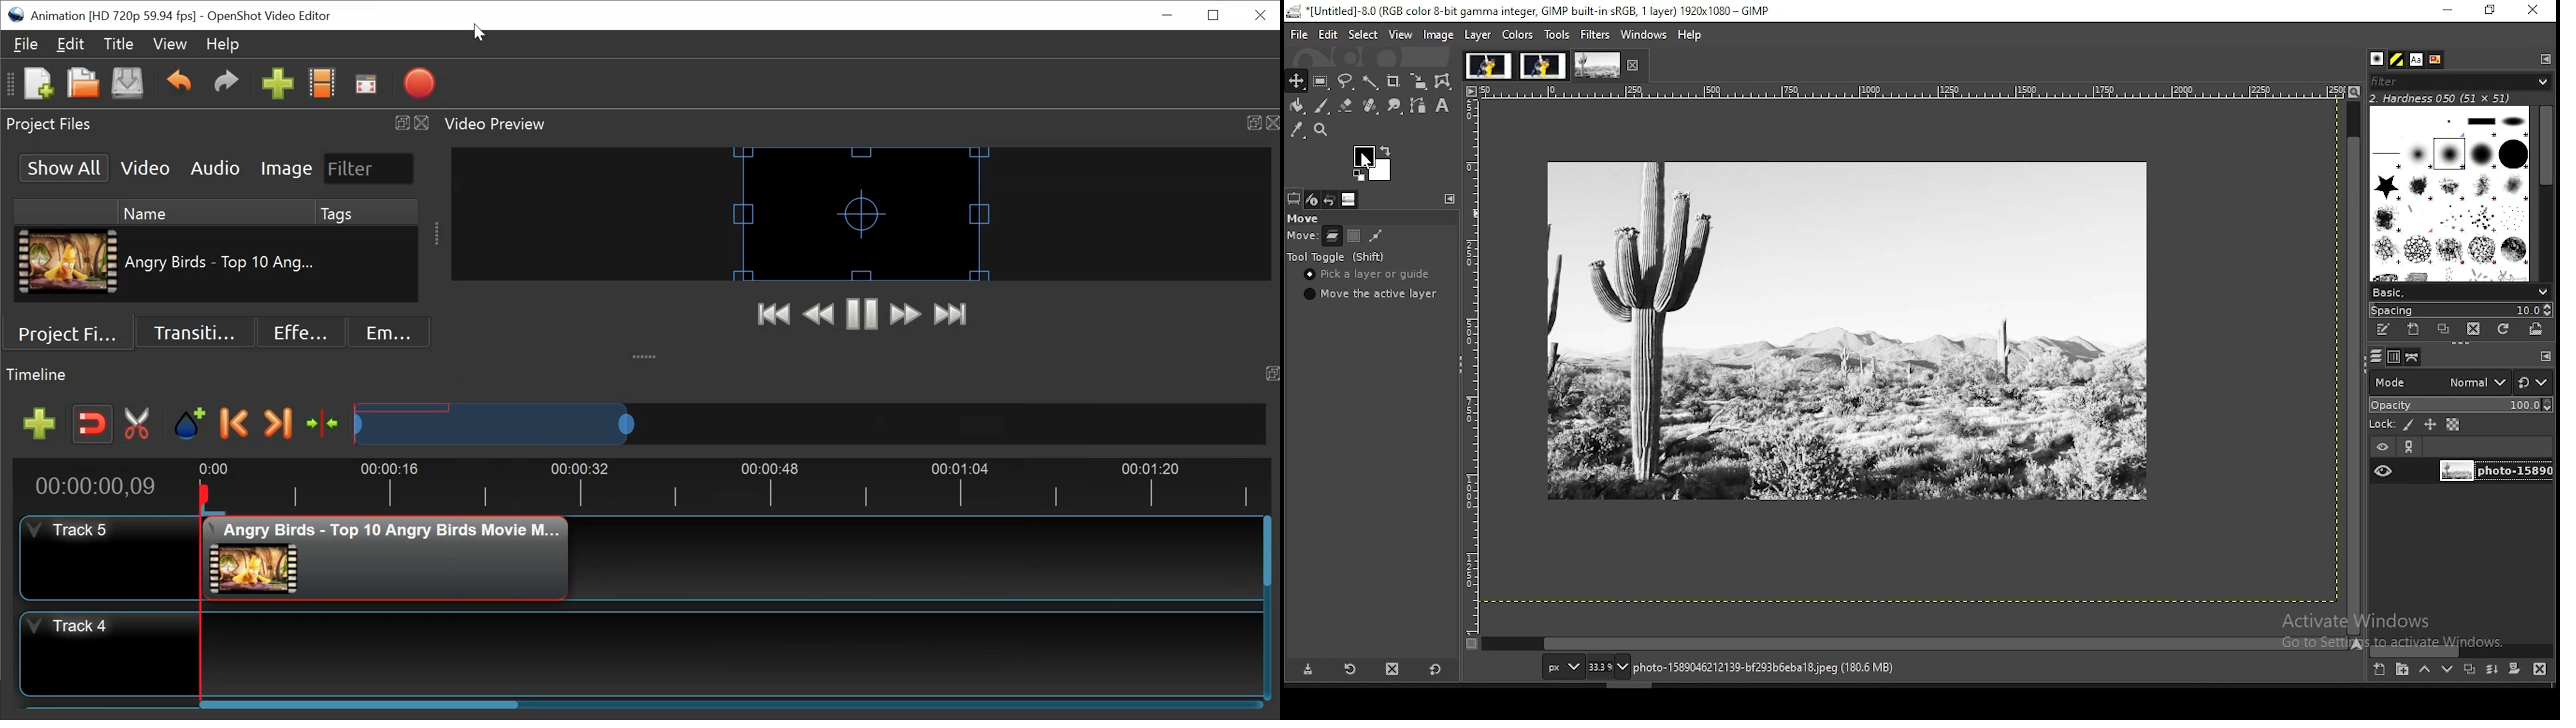 This screenshot has height=728, width=2576. What do you see at coordinates (2459, 403) in the screenshot?
I see `opacity` at bounding box center [2459, 403].